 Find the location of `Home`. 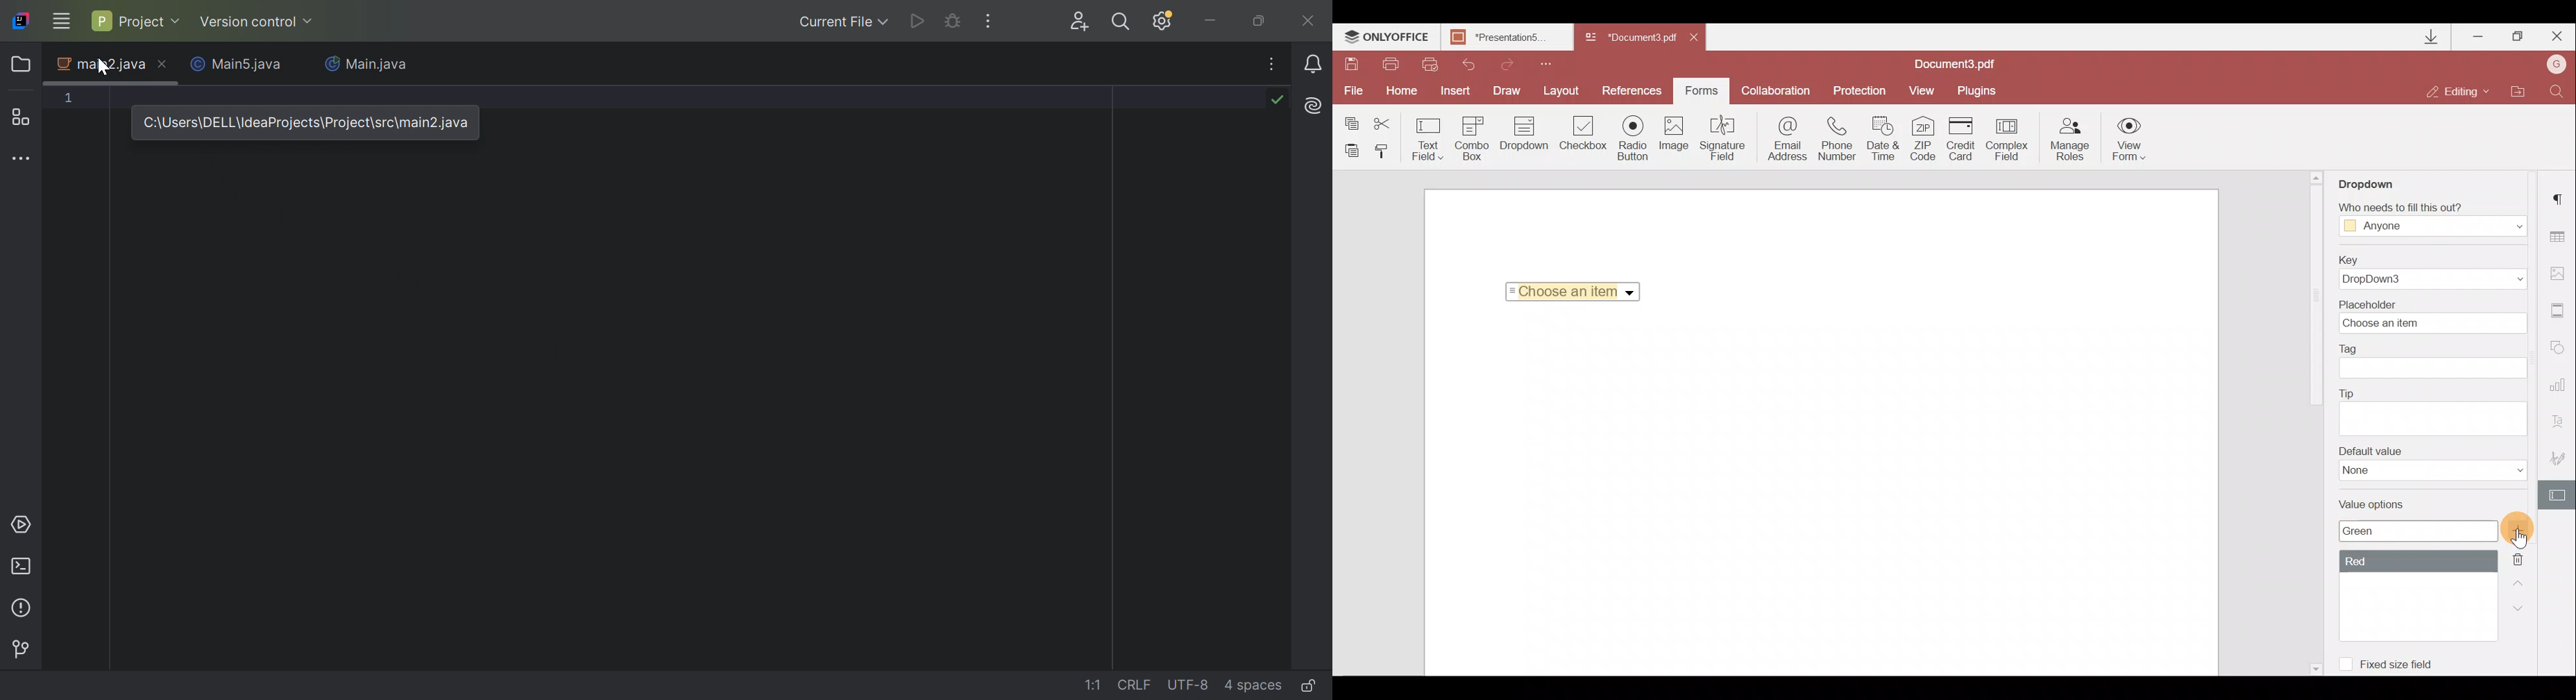

Home is located at coordinates (1405, 91).